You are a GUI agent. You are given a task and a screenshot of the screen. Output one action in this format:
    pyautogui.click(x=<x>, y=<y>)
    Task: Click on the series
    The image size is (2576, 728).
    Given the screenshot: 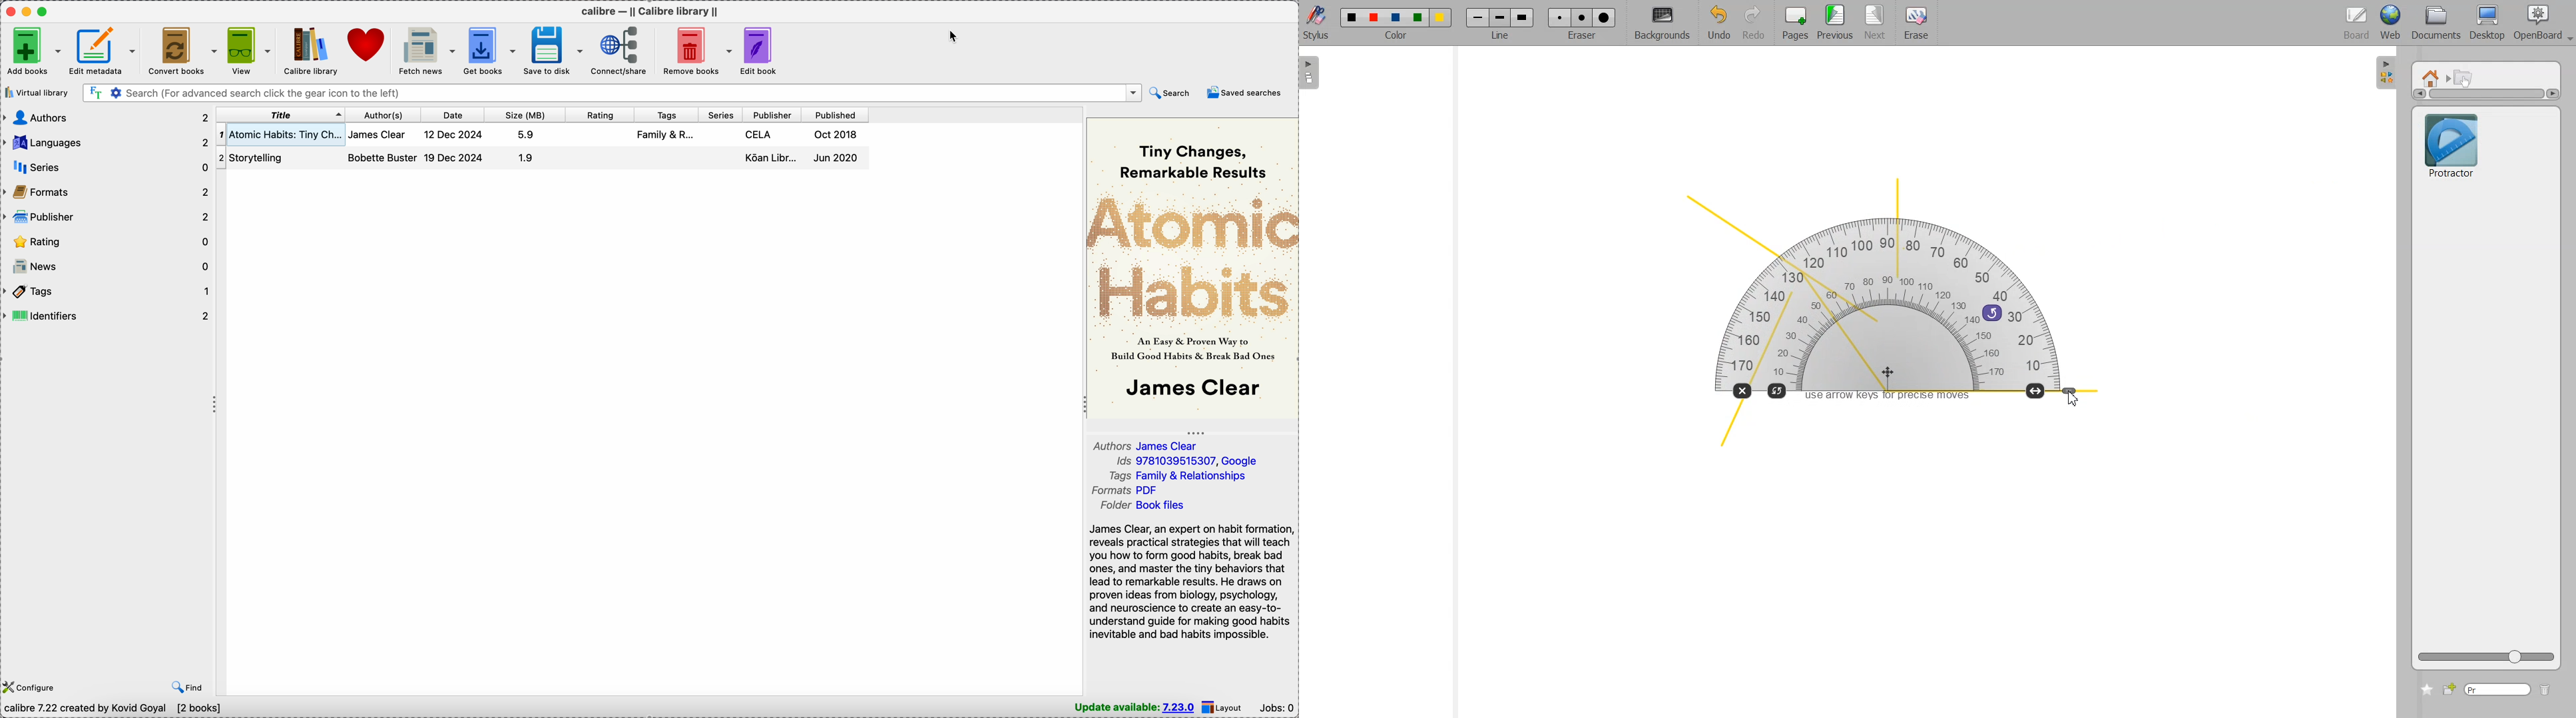 What is the action you would take?
    pyautogui.click(x=106, y=168)
    